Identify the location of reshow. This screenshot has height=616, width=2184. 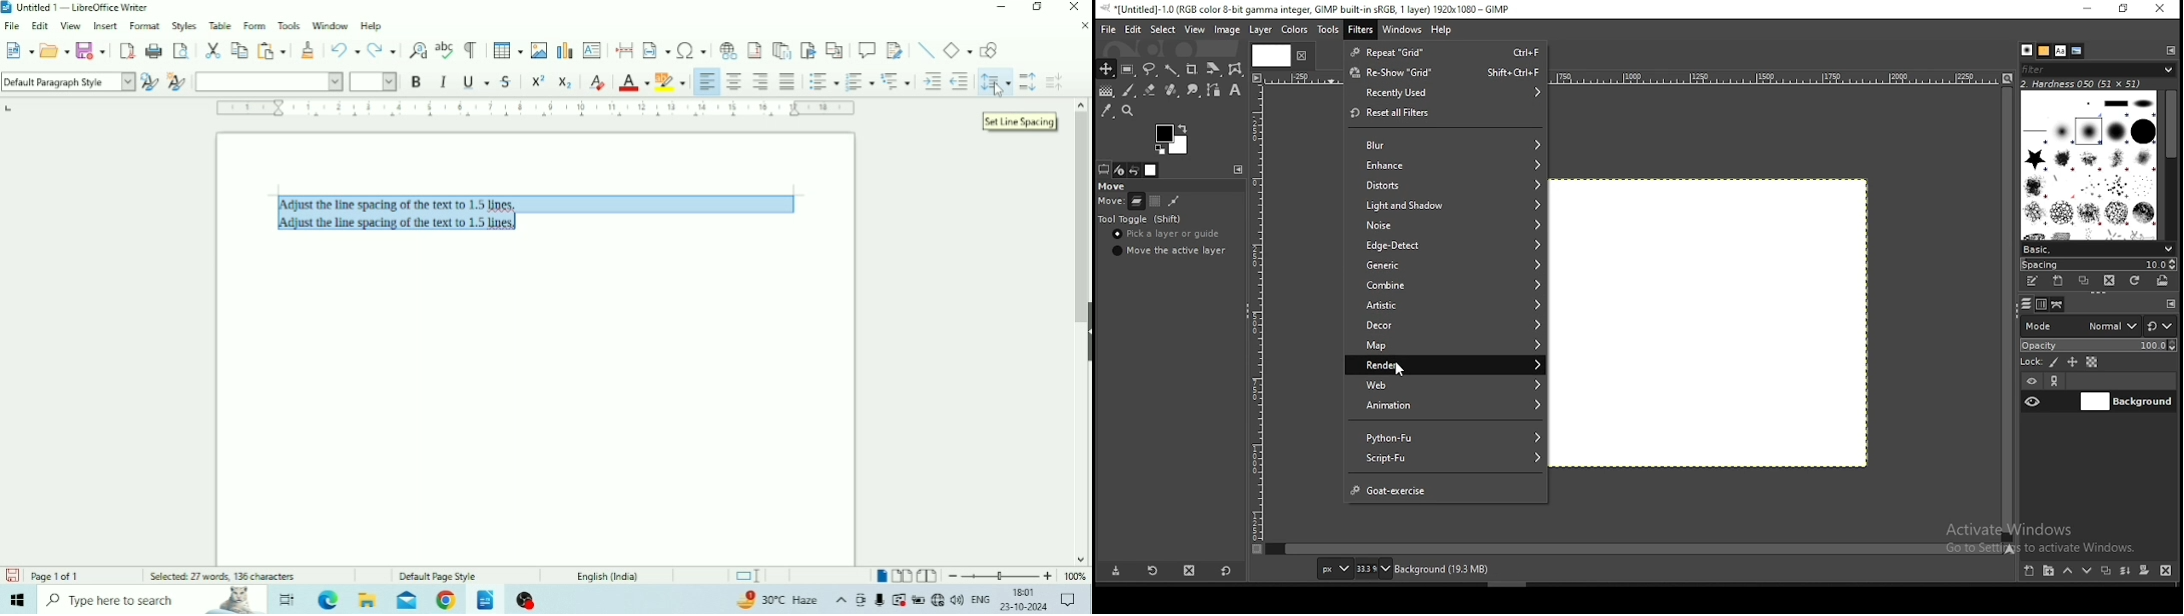
(1447, 72).